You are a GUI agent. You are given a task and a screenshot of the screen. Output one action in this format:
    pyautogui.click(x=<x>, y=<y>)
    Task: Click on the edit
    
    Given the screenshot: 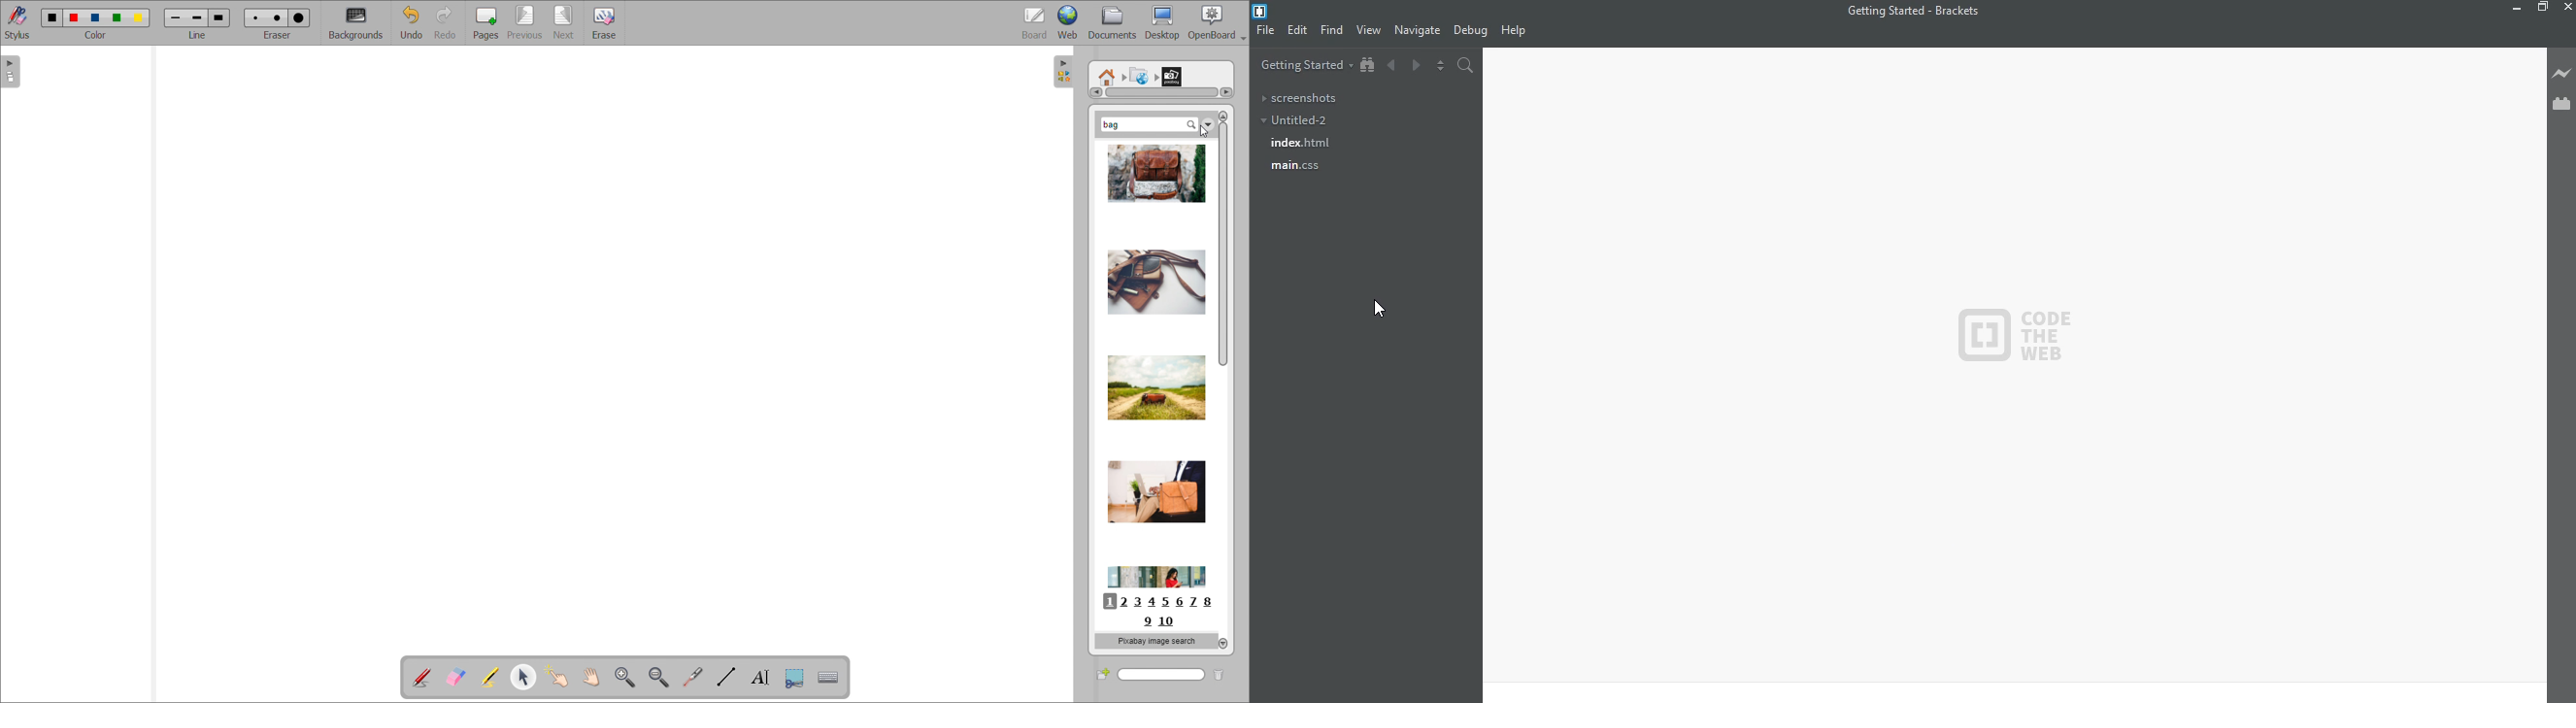 What is the action you would take?
    pyautogui.click(x=1300, y=31)
    